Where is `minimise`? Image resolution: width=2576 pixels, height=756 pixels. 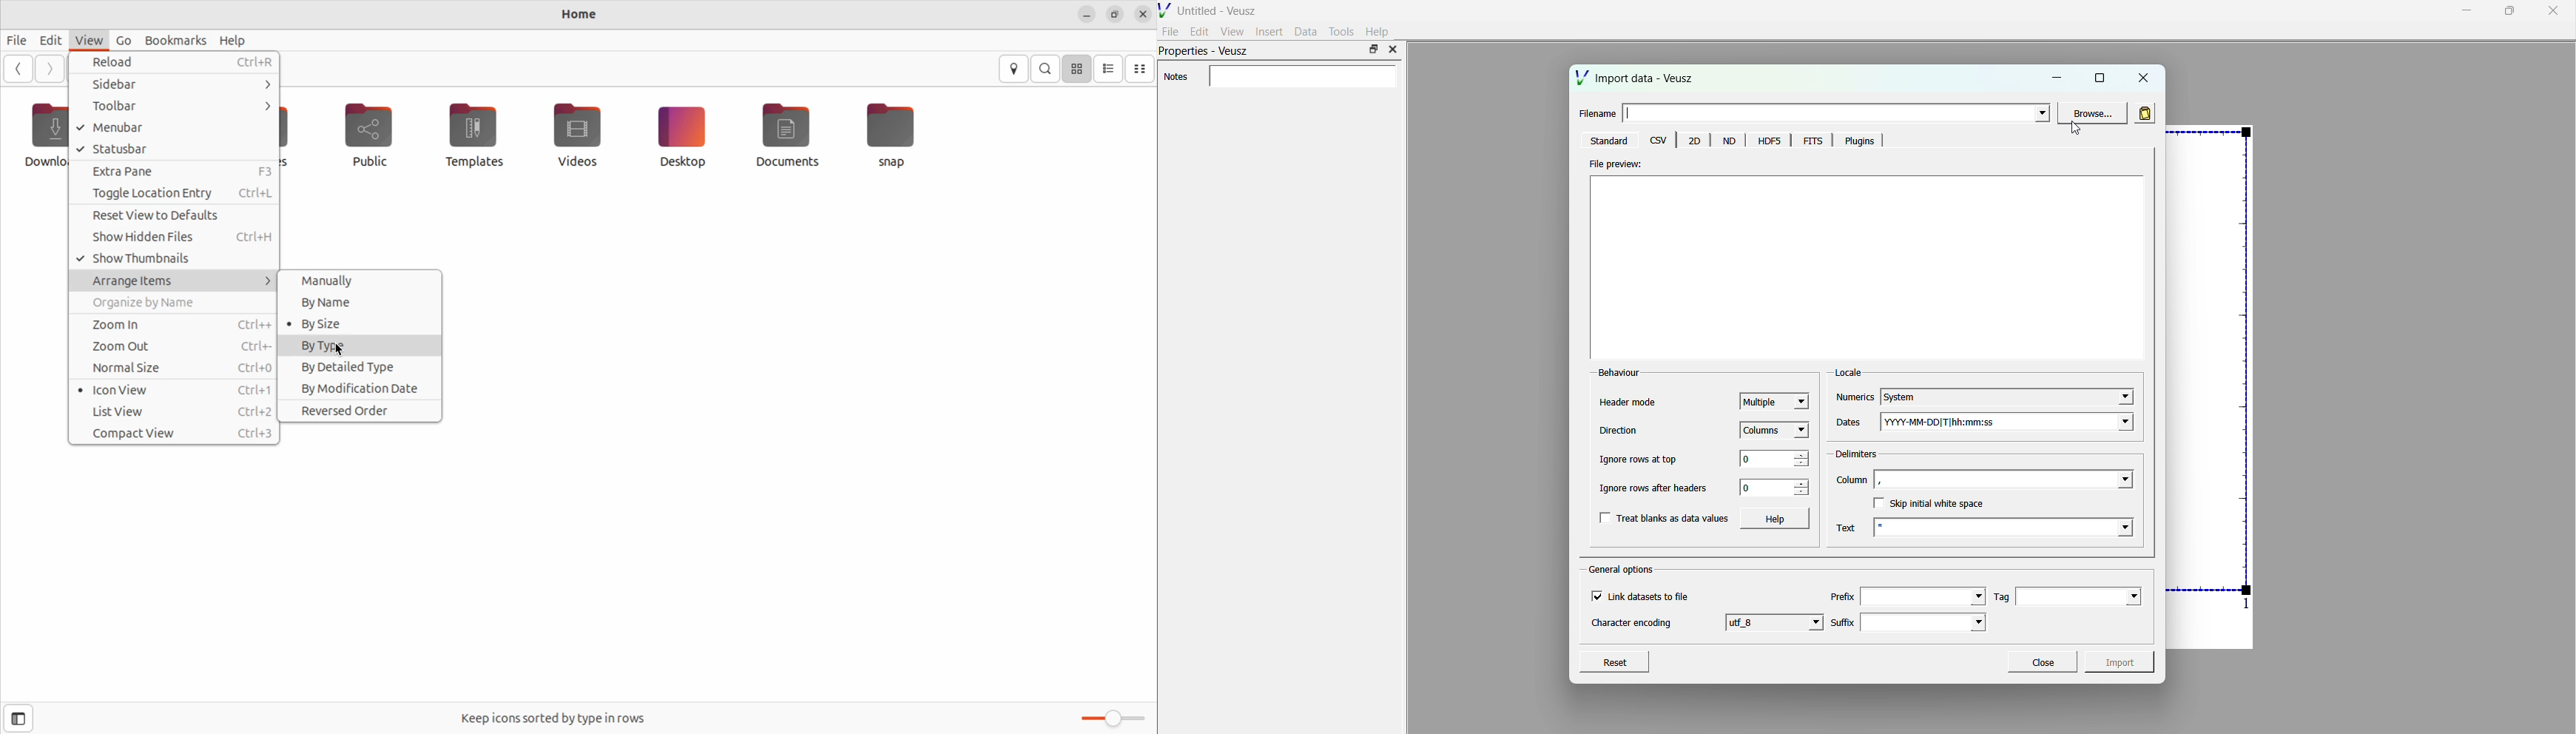
minimise is located at coordinates (2467, 10).